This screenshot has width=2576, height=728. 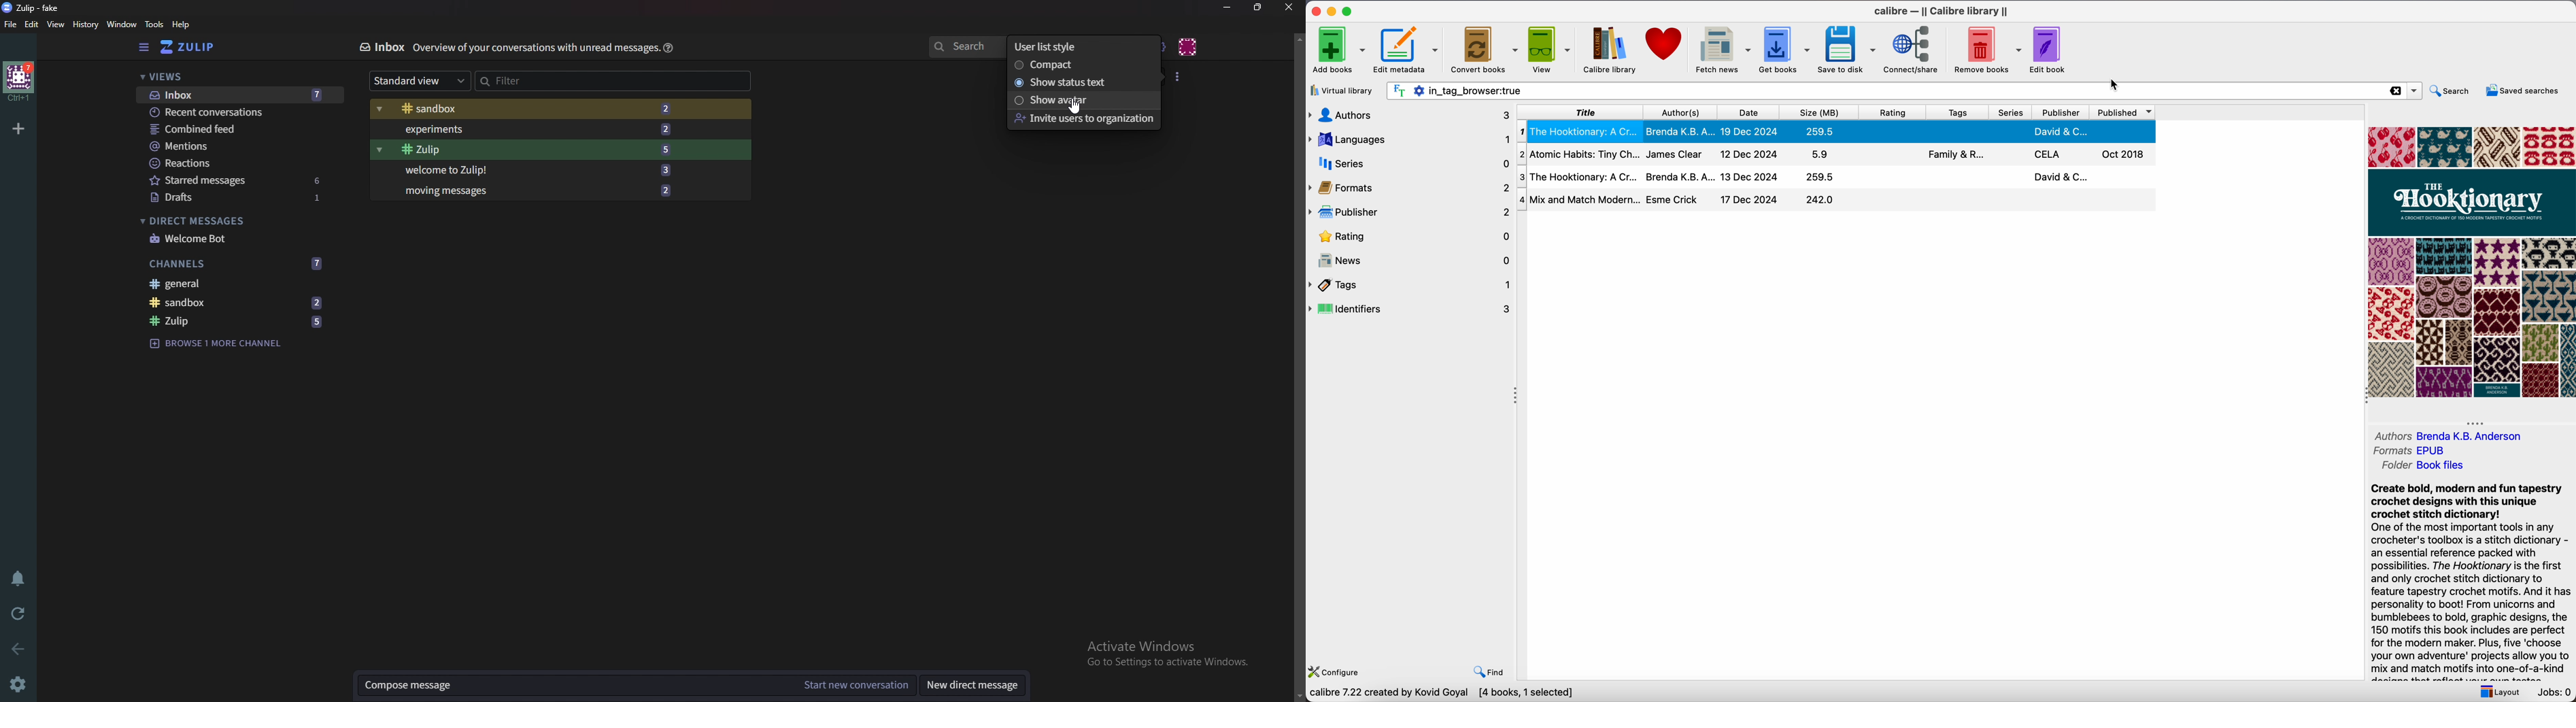 I want to click on Book files, so click(x=2442, y=466).